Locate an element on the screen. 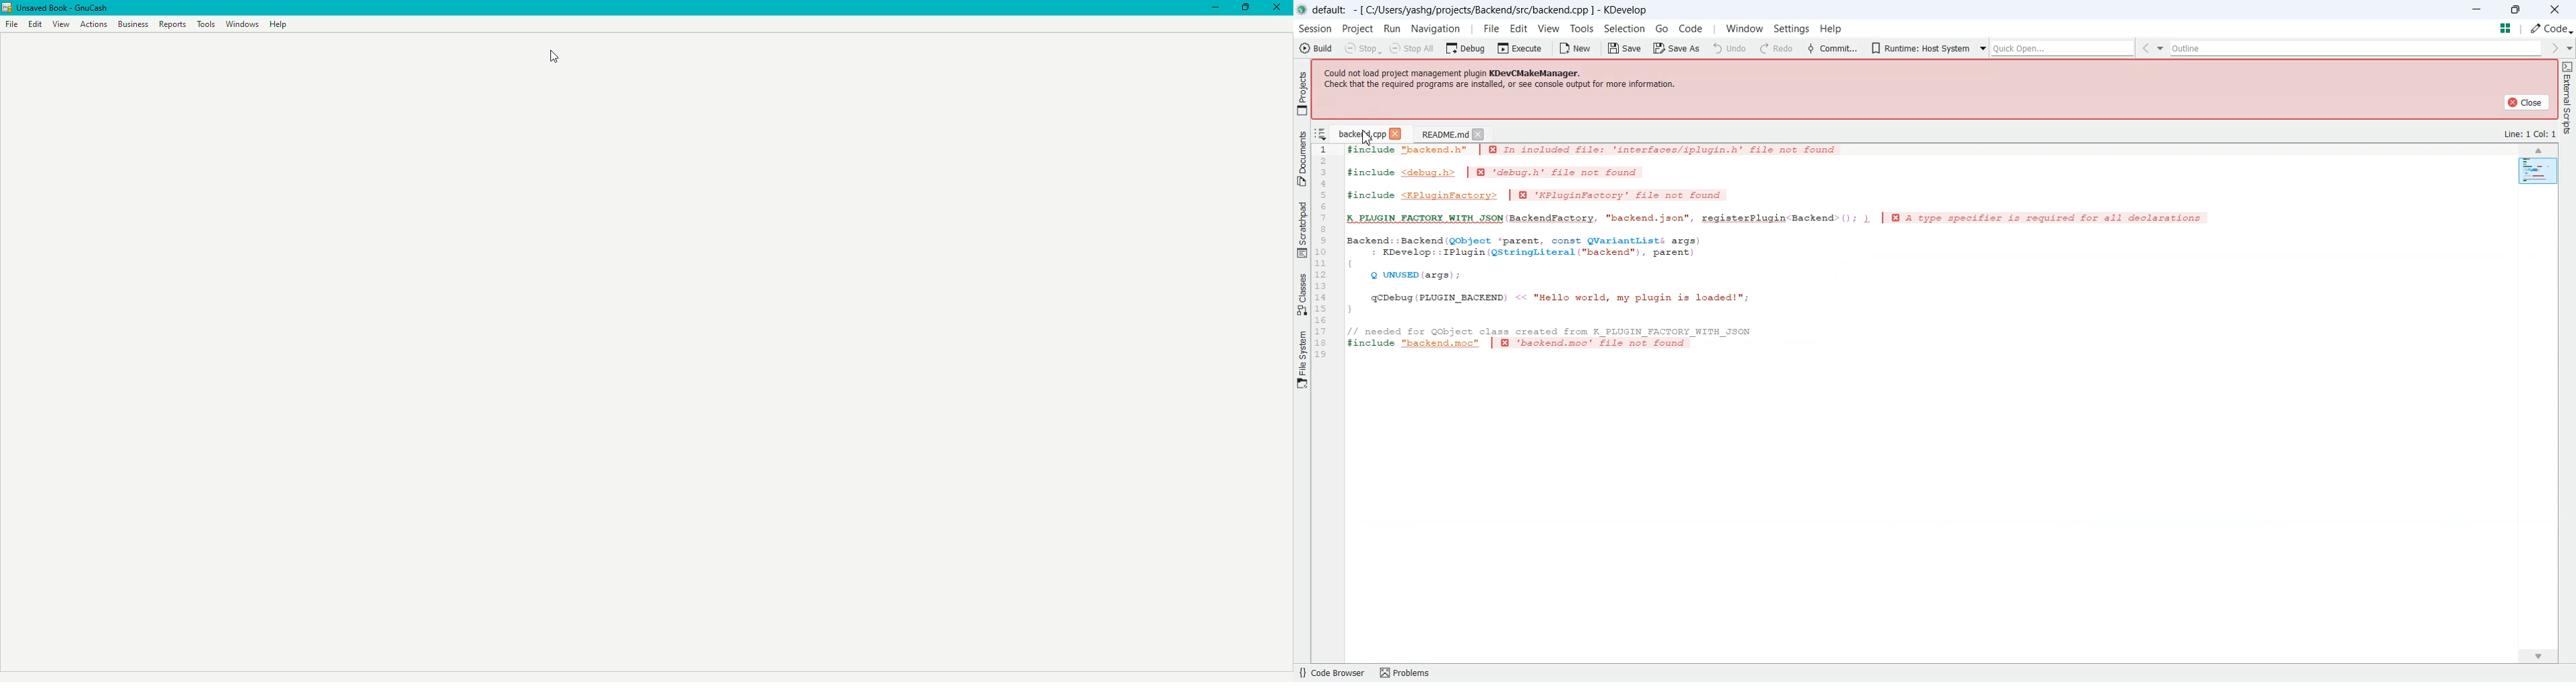 Image resolution: width=2576 pixels, height=700 pixels. Windows is located at coordinates (243, 24).